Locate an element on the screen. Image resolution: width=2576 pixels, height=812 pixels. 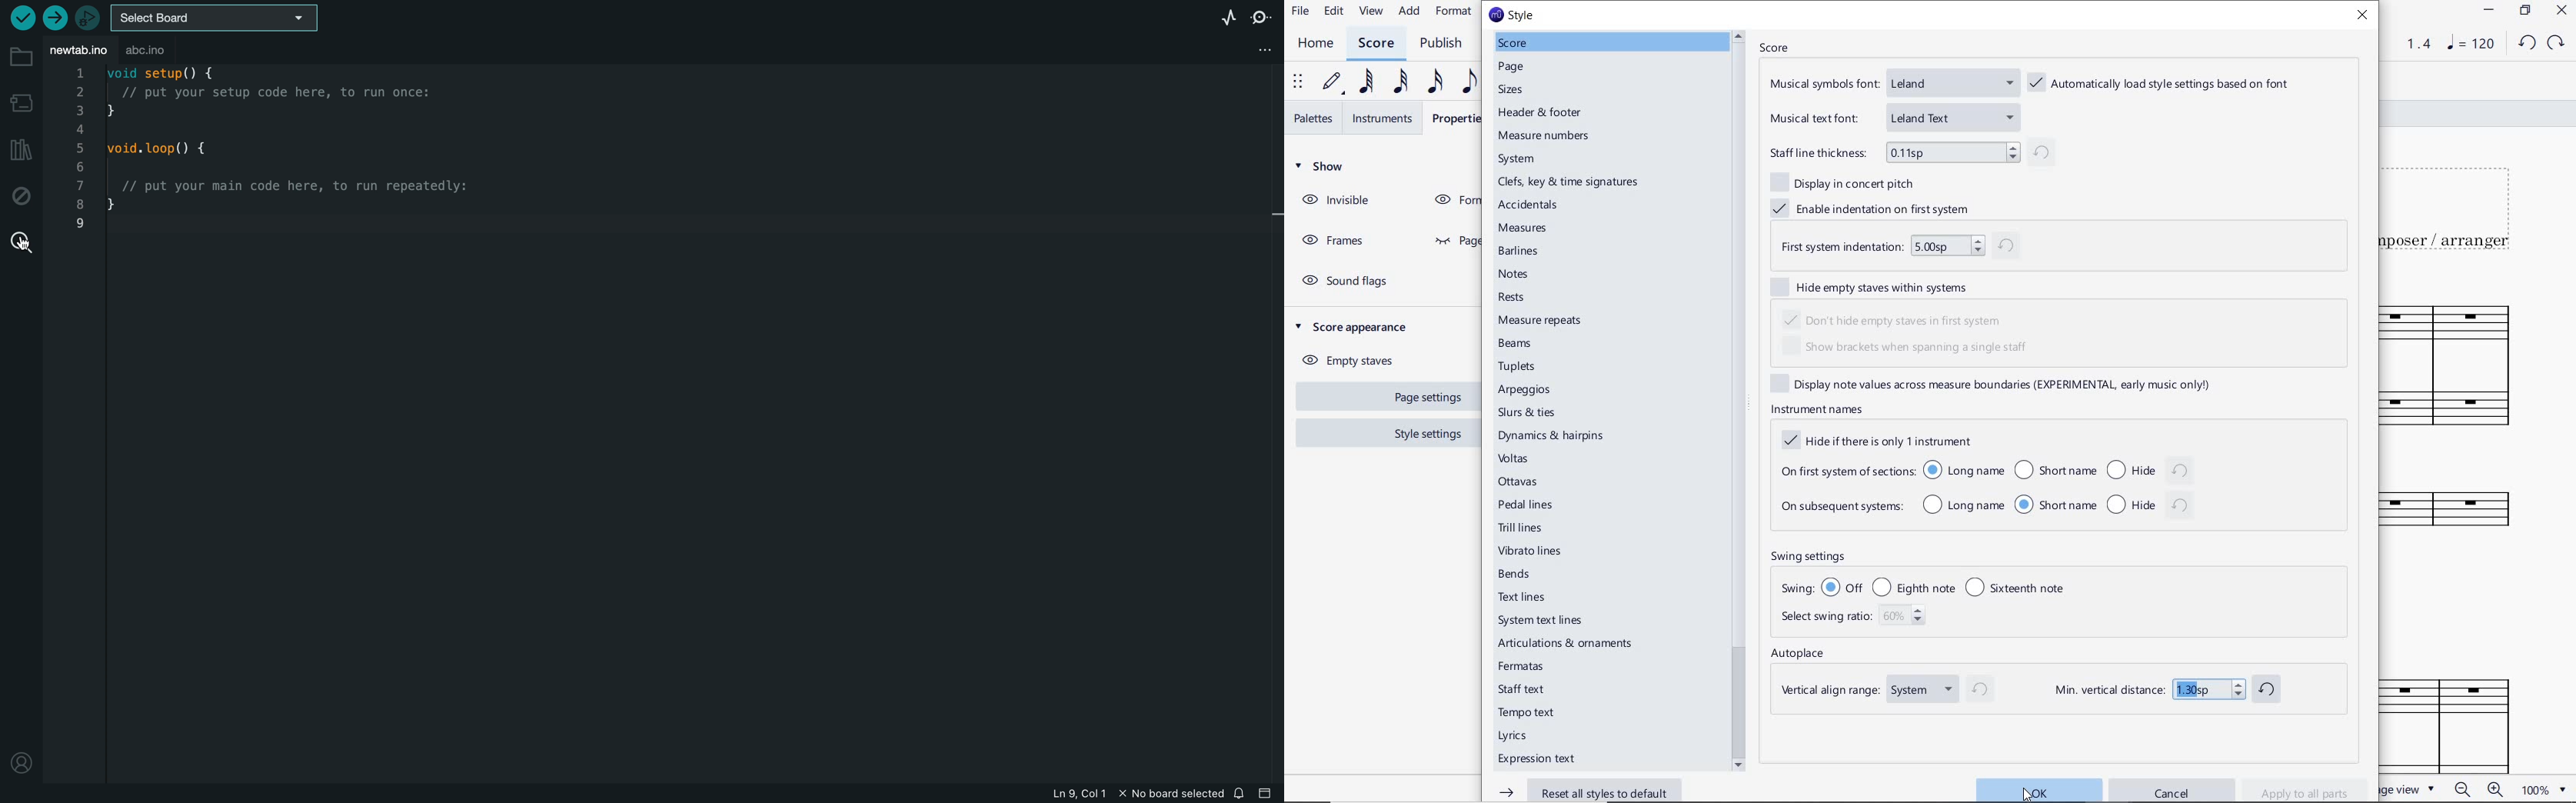
INSTRUMENTS is located at coordinates (1386, 117).